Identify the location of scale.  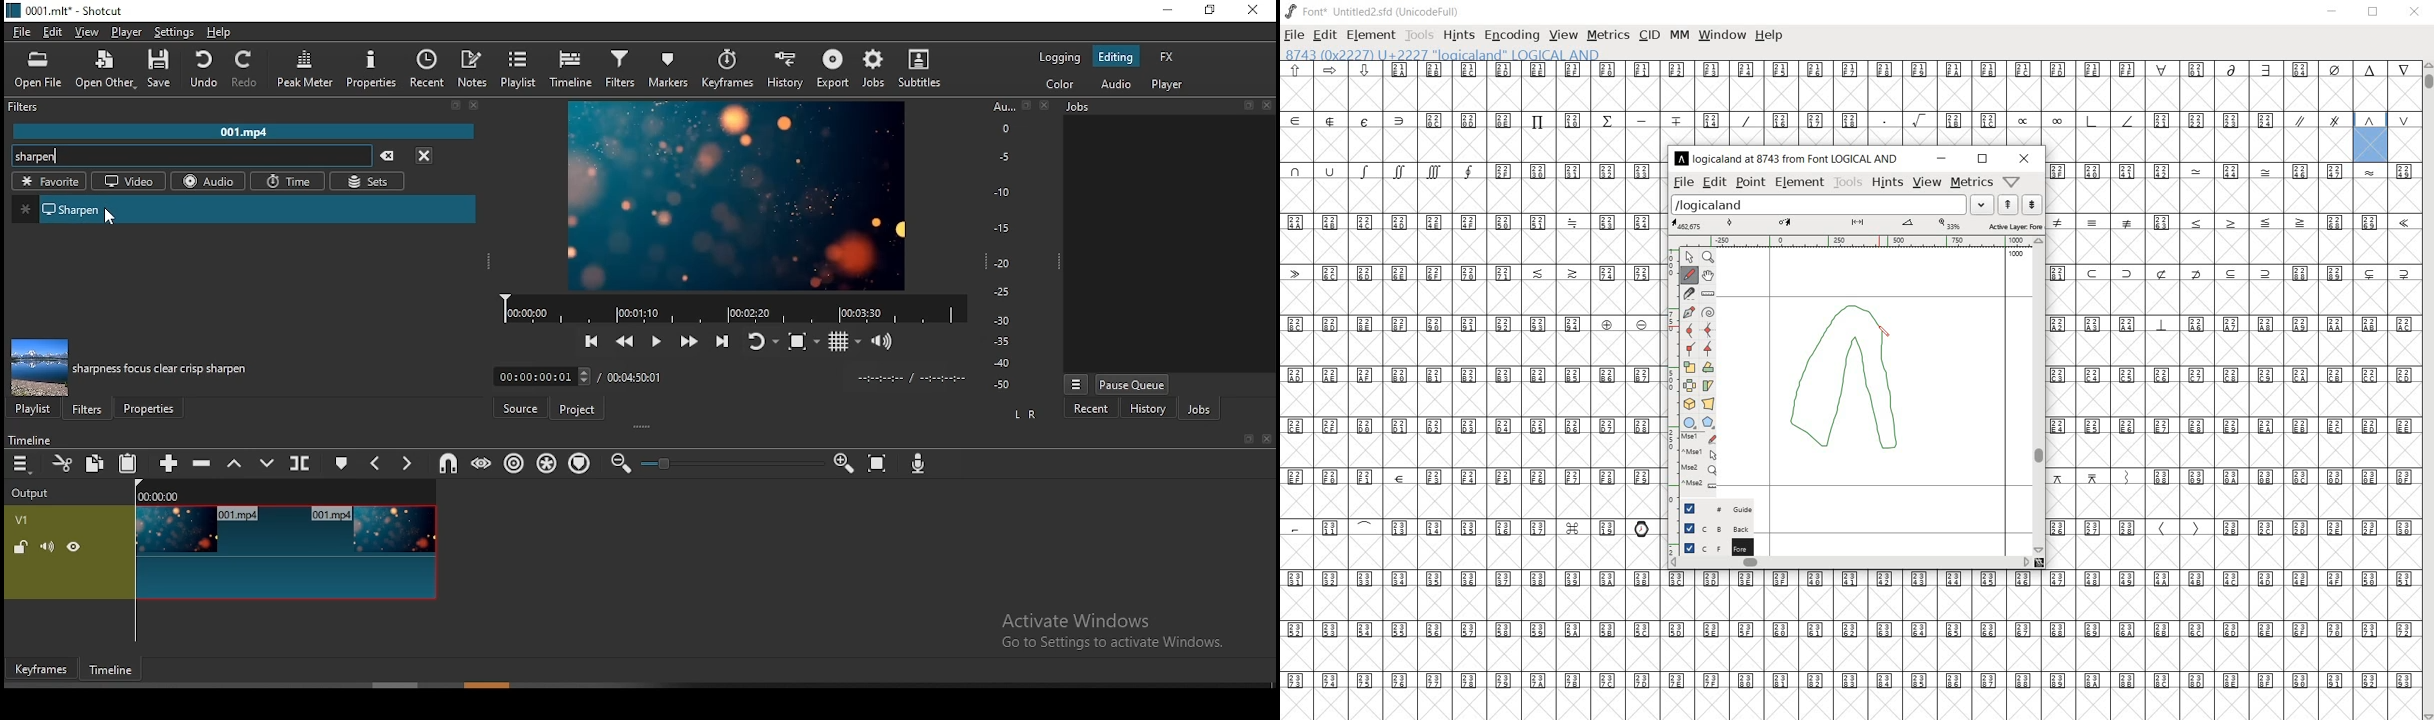
(1007, 247).